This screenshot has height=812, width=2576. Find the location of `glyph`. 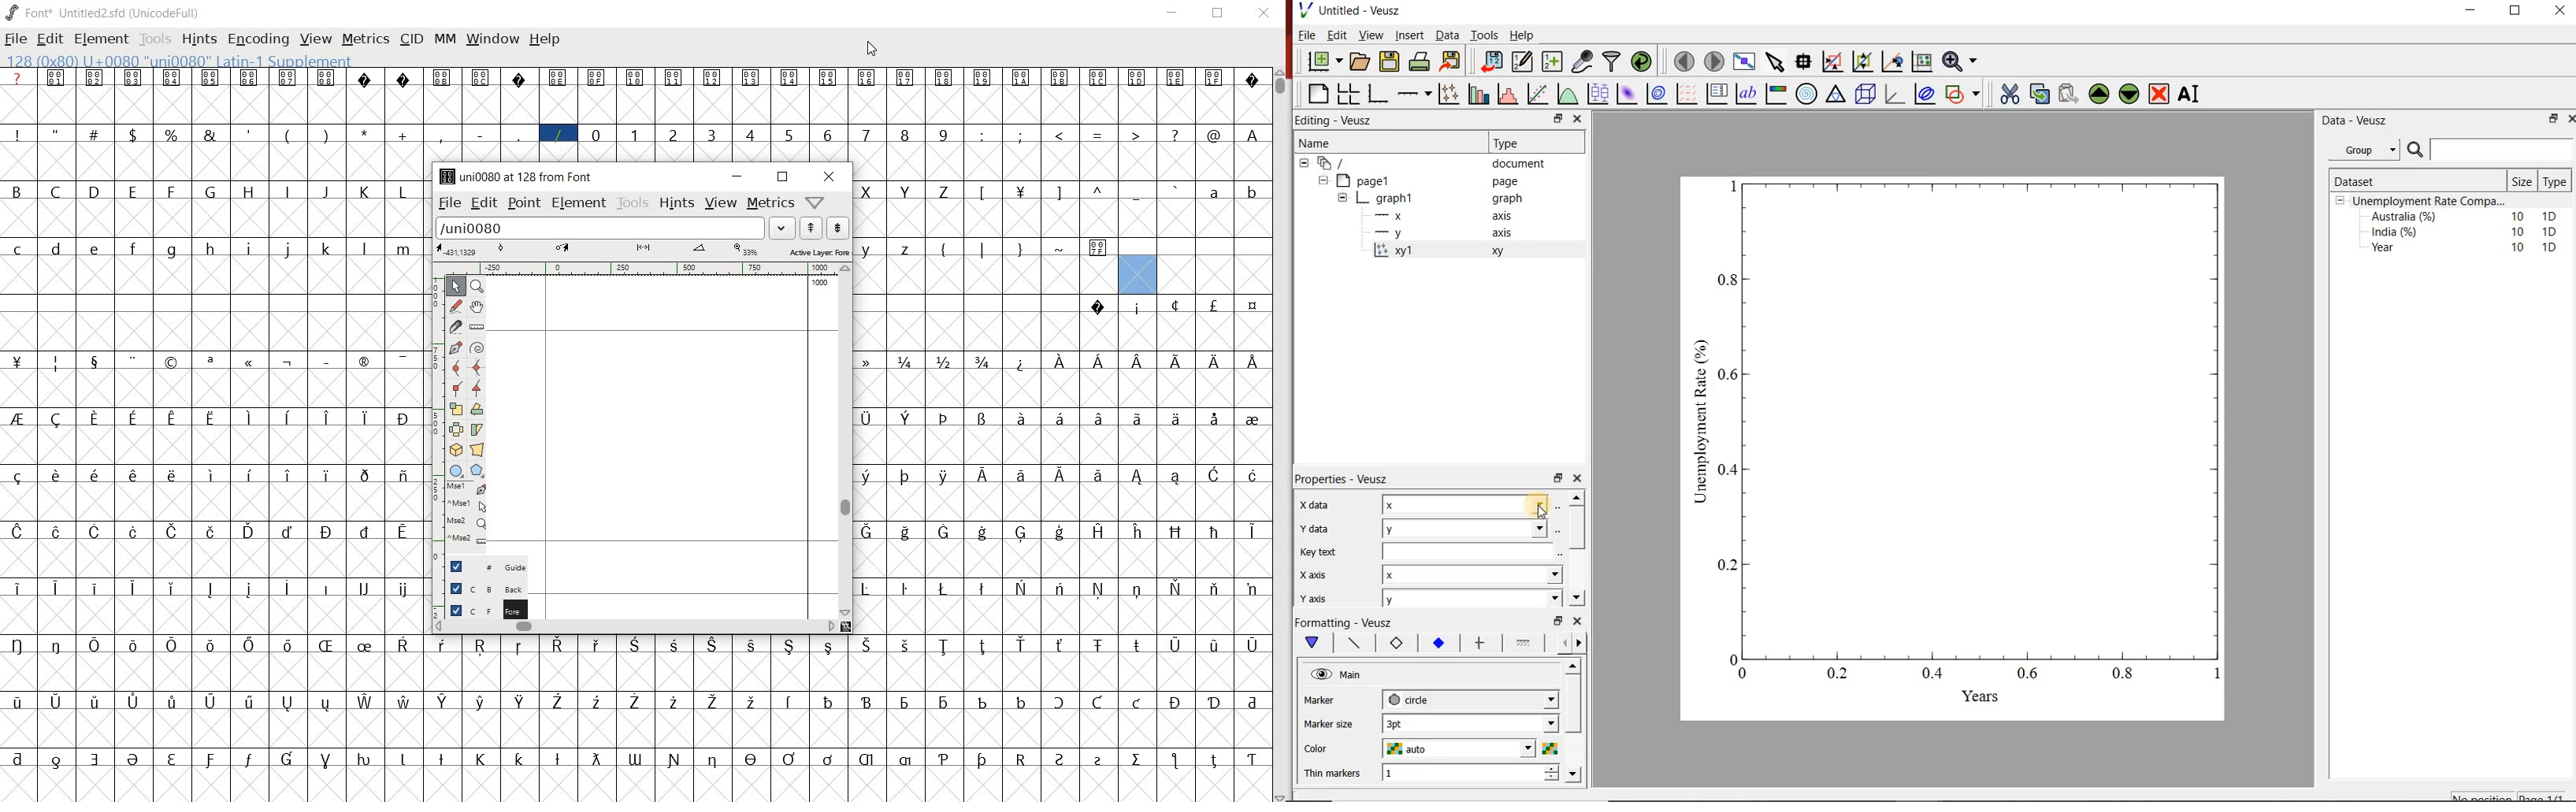

glyph is located at coordinates (945, 704).